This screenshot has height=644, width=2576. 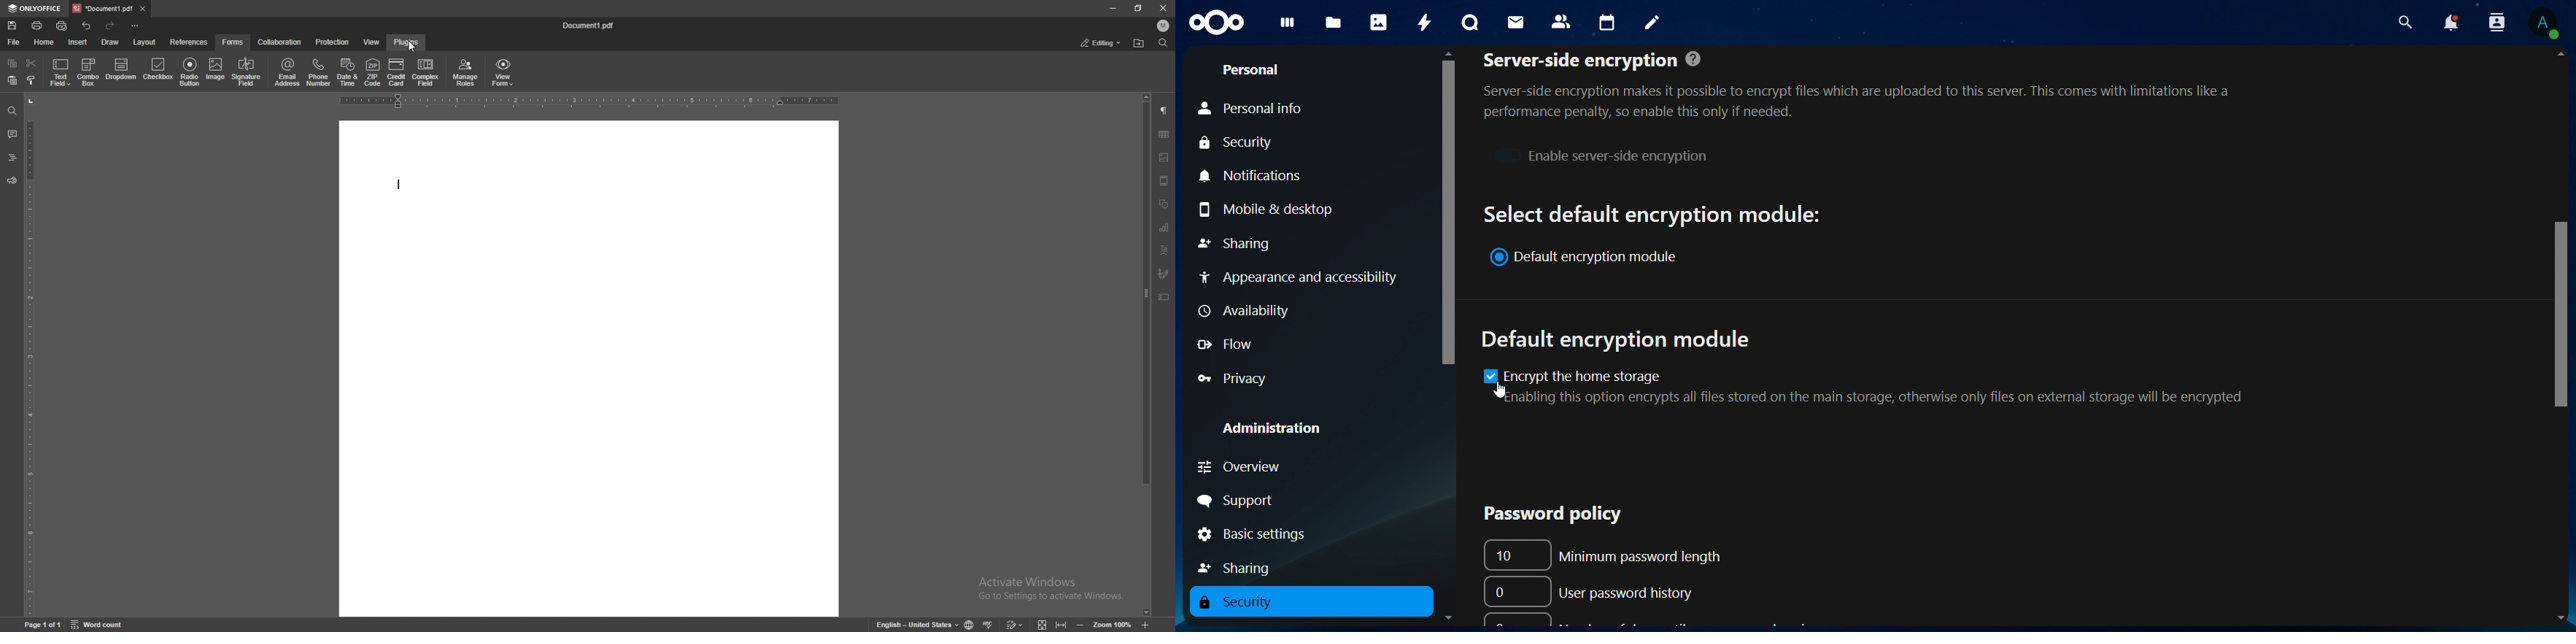 I want to click on notifications, so click(x=1253, y=175).